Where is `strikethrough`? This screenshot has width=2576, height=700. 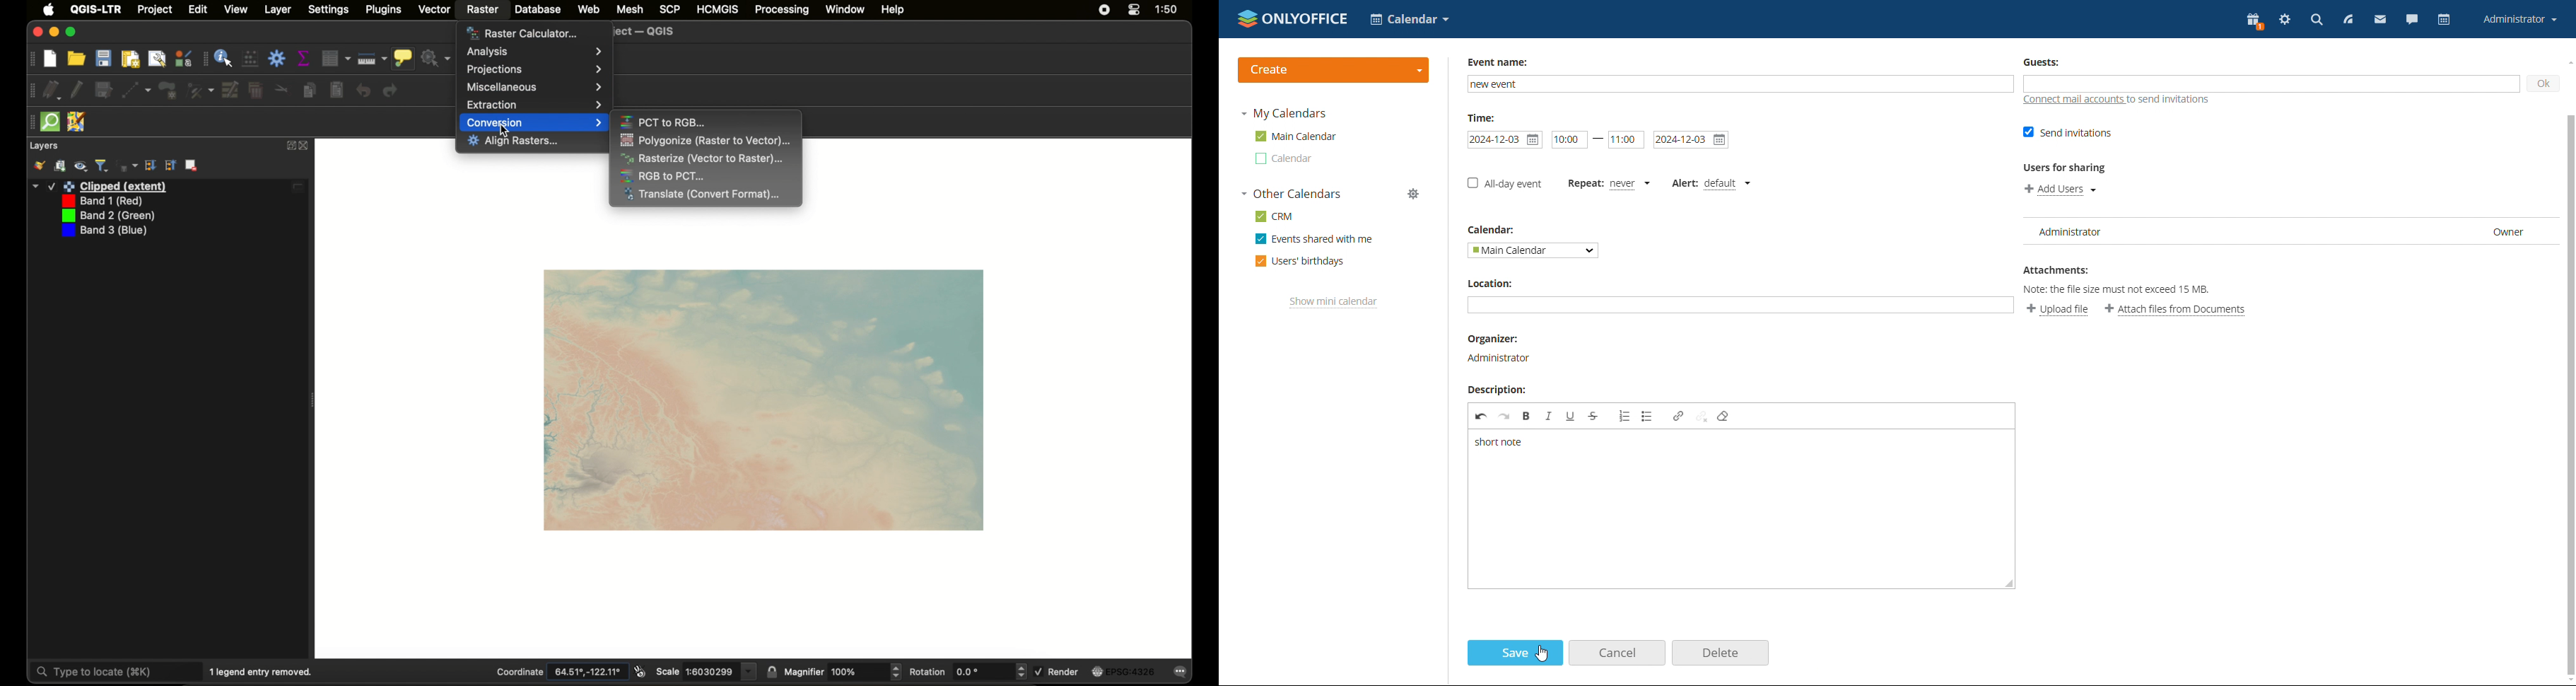 strikethrough is located at coordinates (1593, 417).